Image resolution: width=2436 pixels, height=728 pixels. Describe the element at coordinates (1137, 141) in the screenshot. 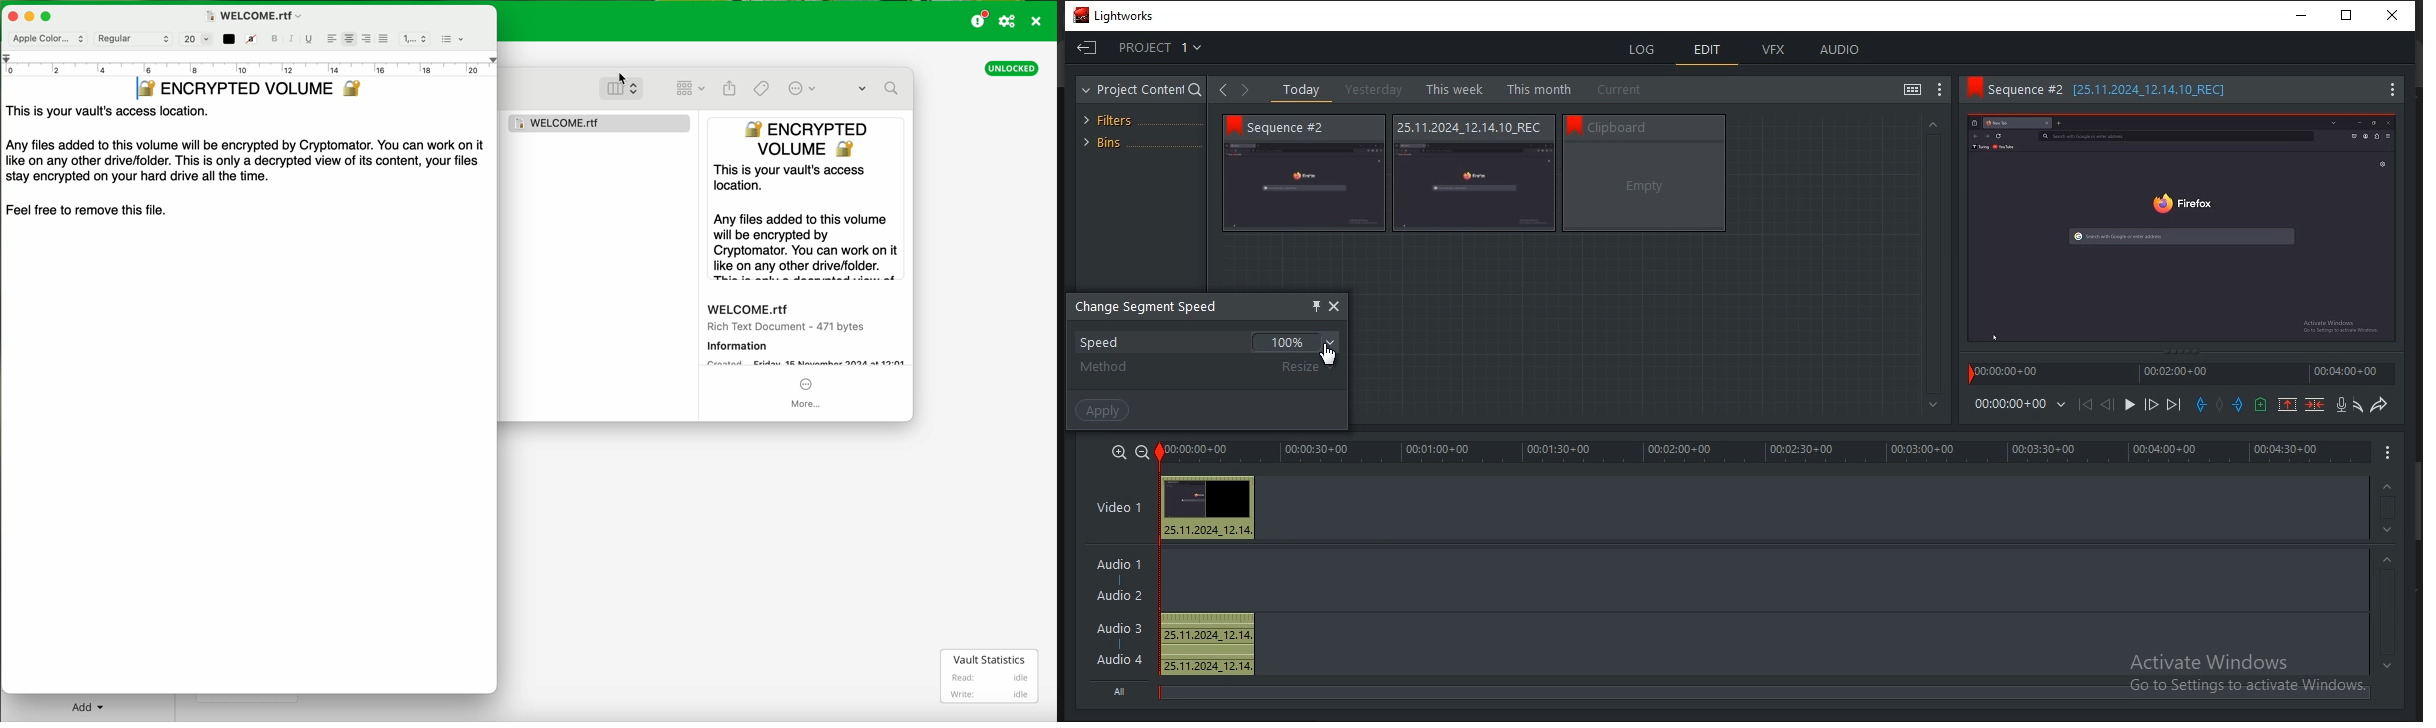

I see `bins` at that location.